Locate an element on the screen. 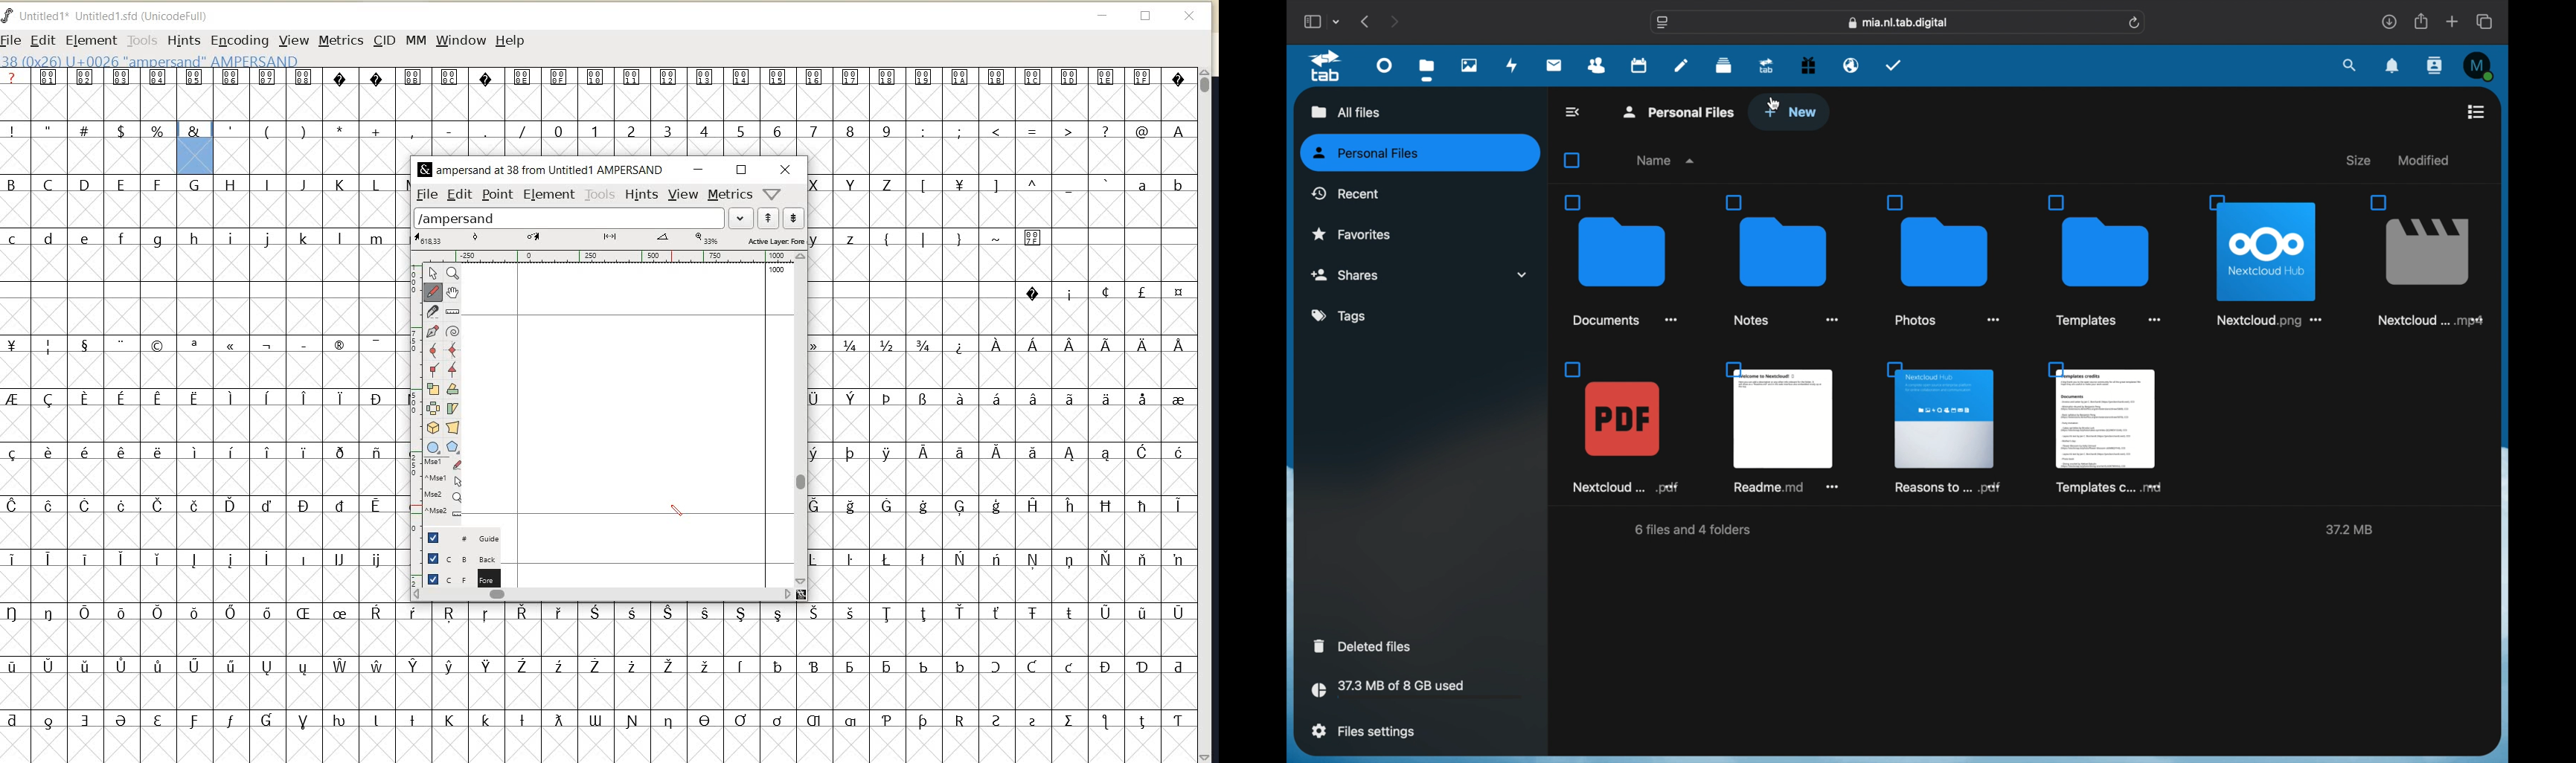 The height and width of the screenshot is (784, 2576). tab group picker is located at coordinates (1337, 21).